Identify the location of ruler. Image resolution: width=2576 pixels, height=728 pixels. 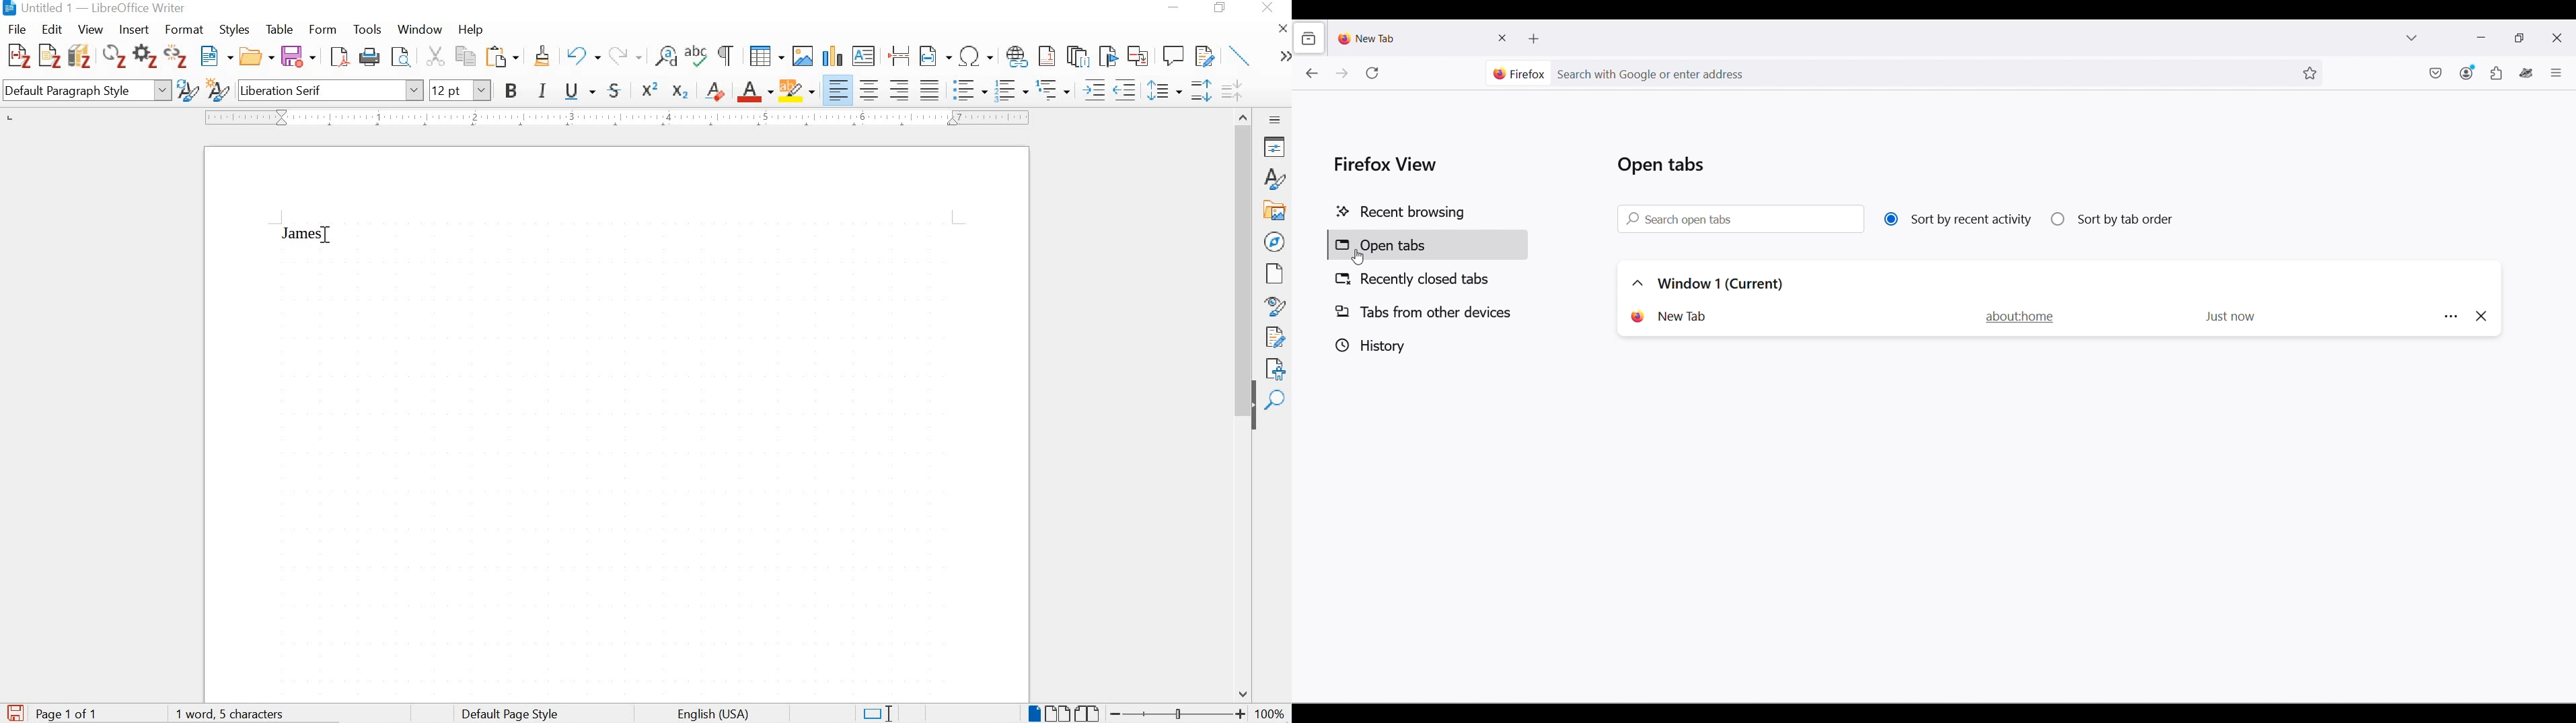
(623, 116).